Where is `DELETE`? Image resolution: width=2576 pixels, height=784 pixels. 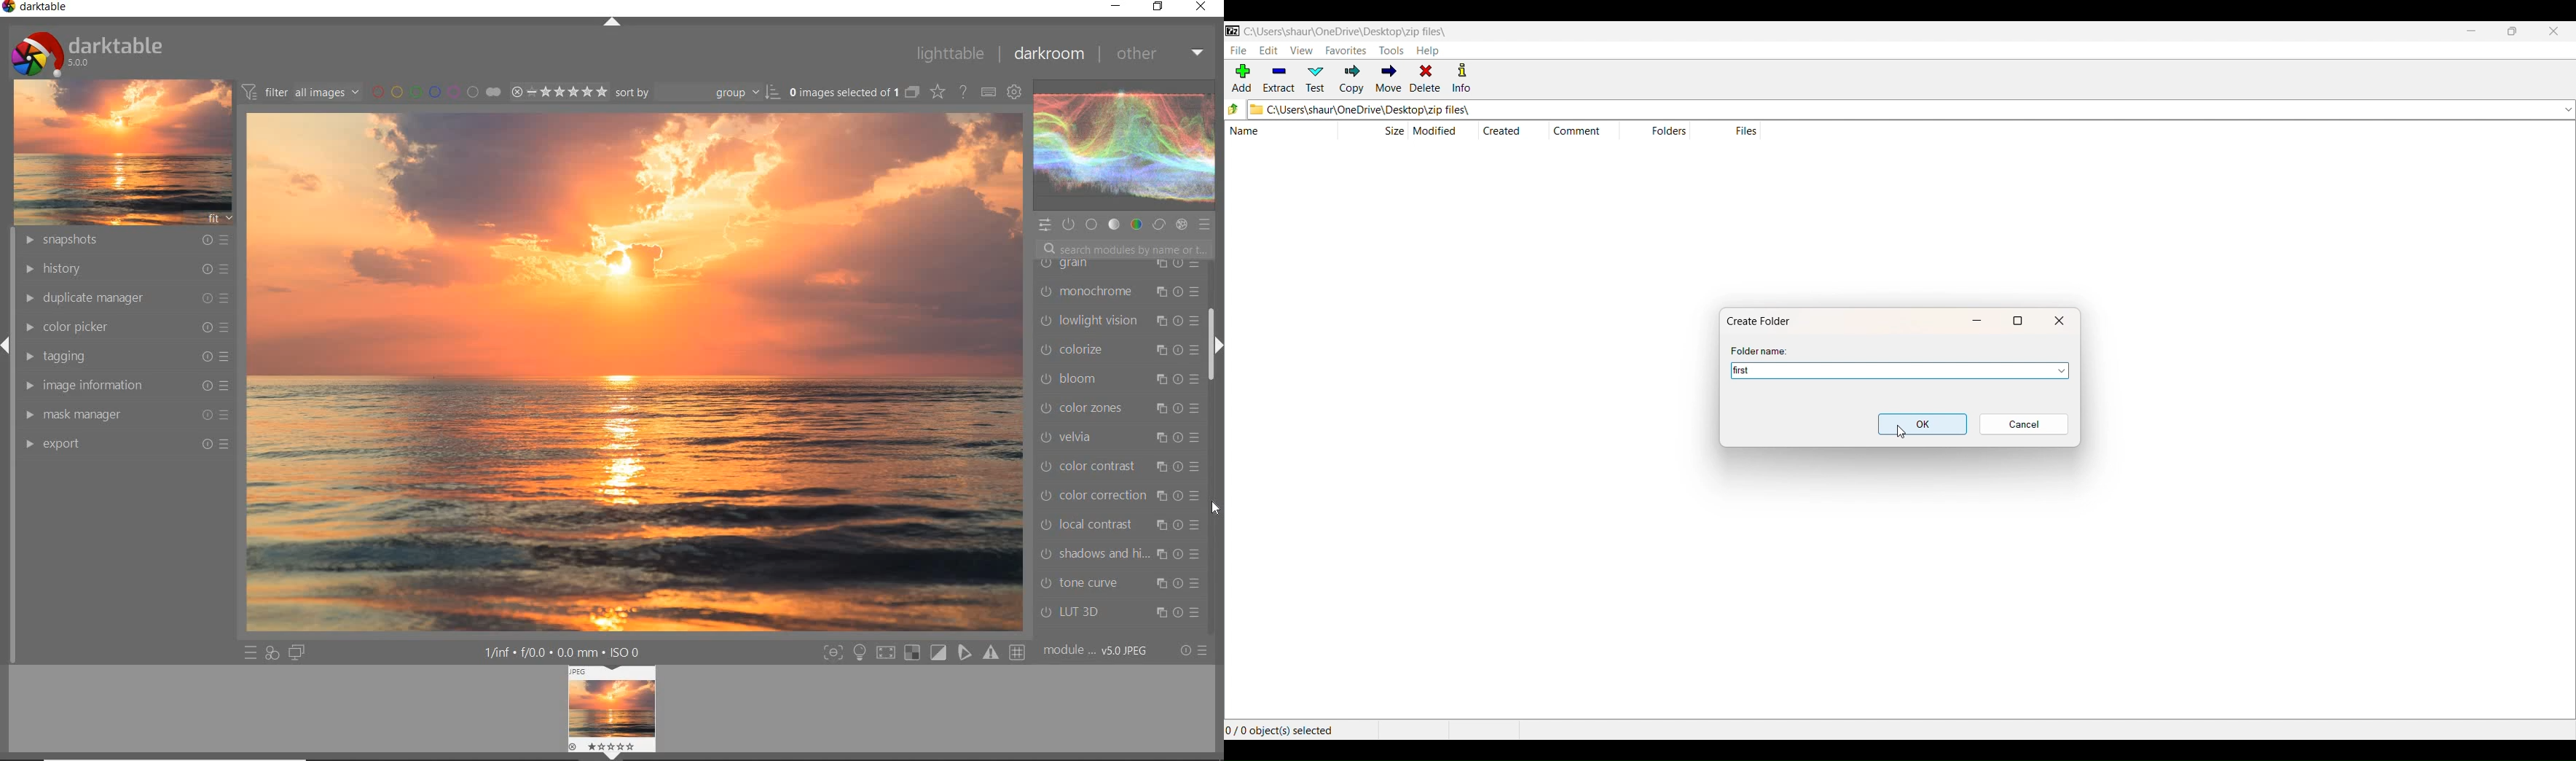
DELETE is located at coordinates (1425, 79).